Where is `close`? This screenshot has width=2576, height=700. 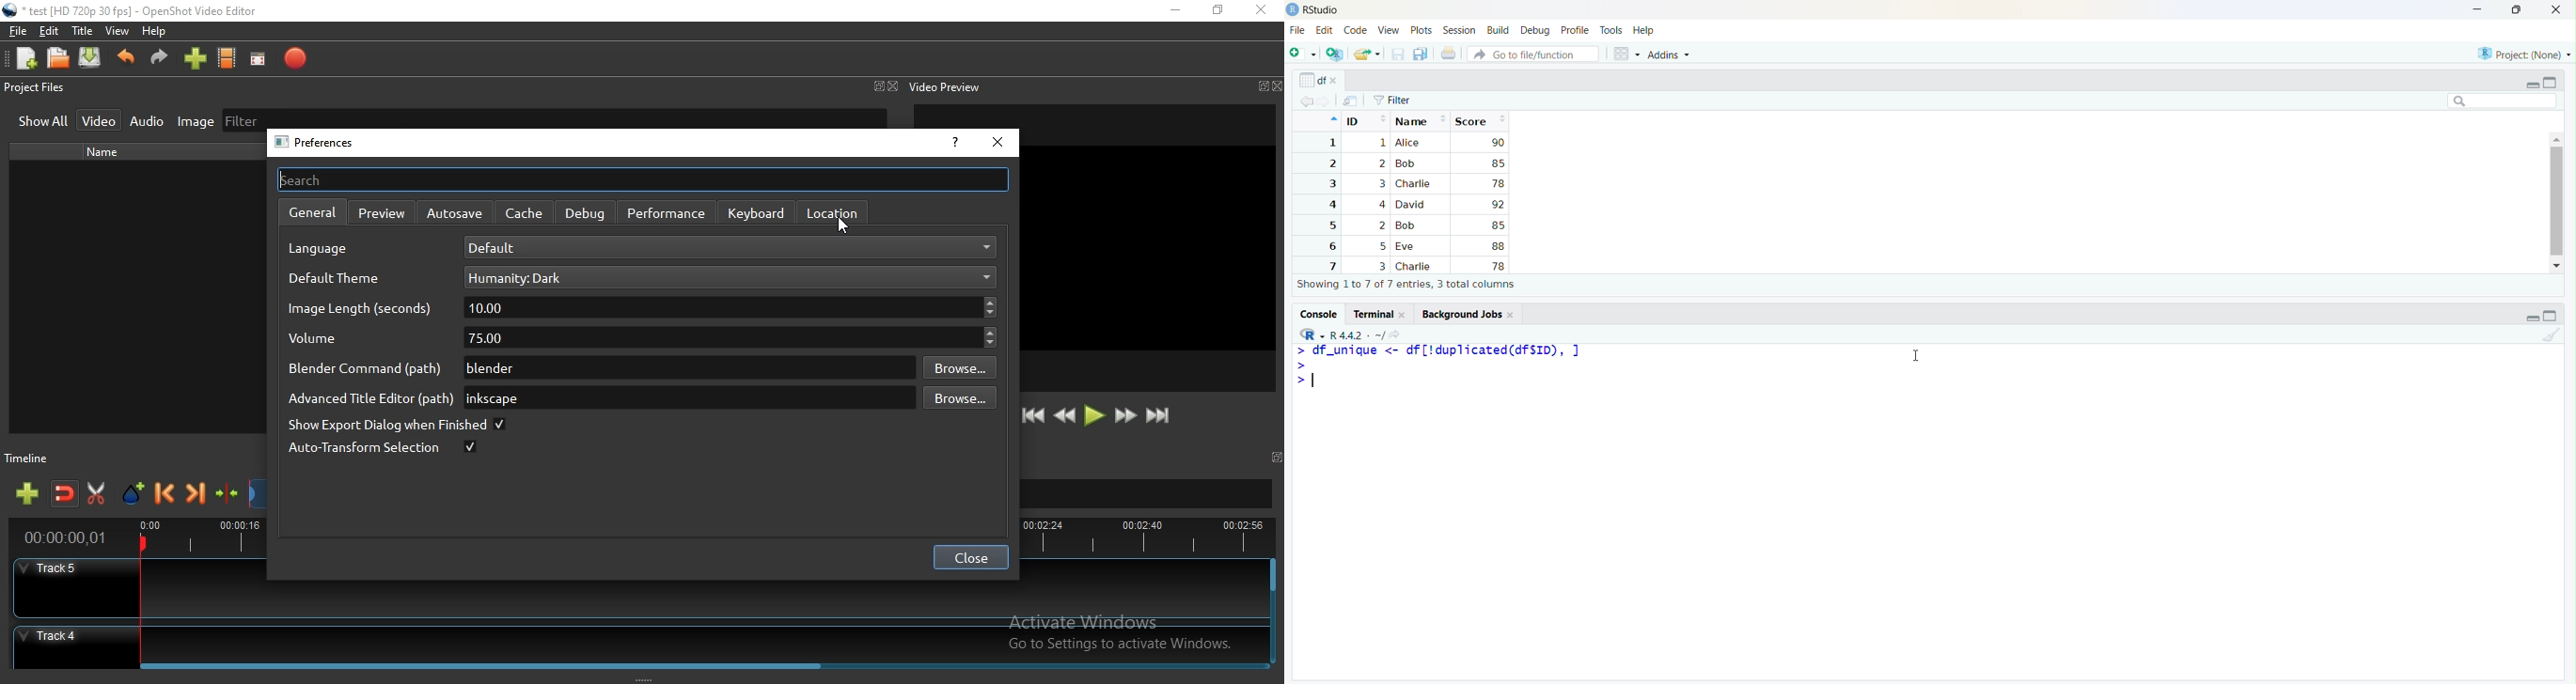
close is located at coordinates (1276, 86).